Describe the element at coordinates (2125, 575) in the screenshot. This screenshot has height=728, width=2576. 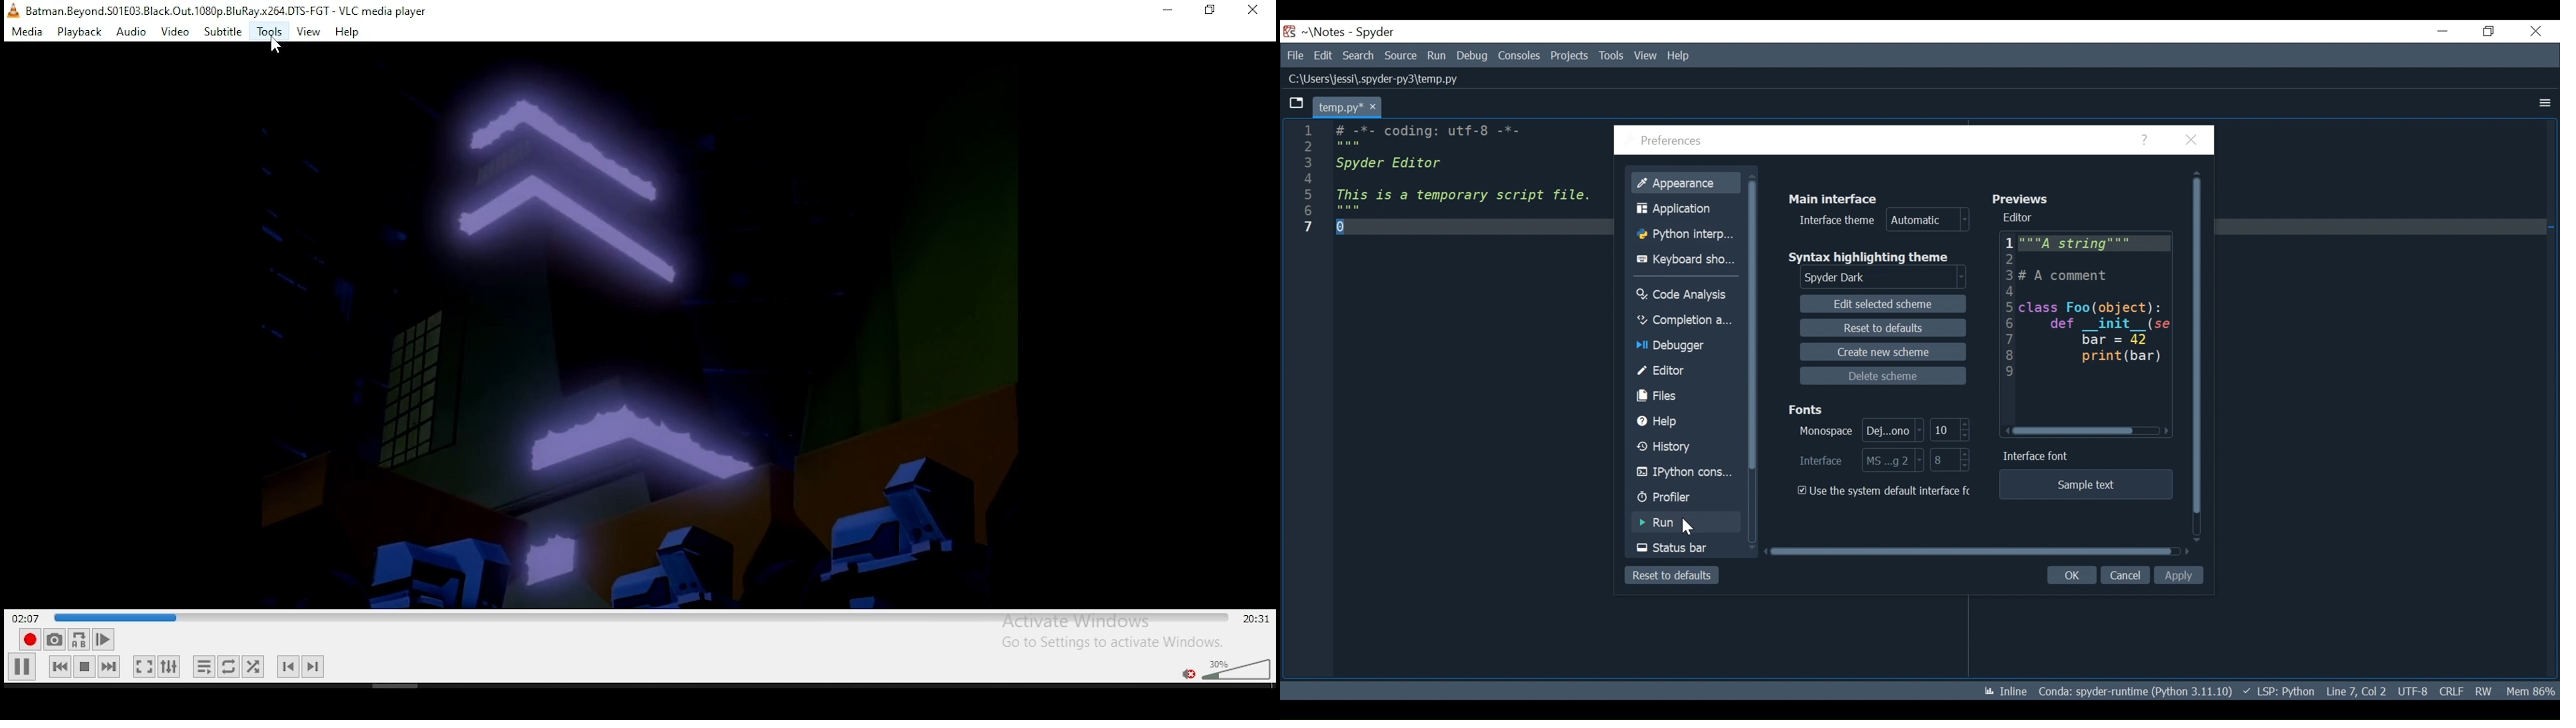
I see `Cancel` at that location.